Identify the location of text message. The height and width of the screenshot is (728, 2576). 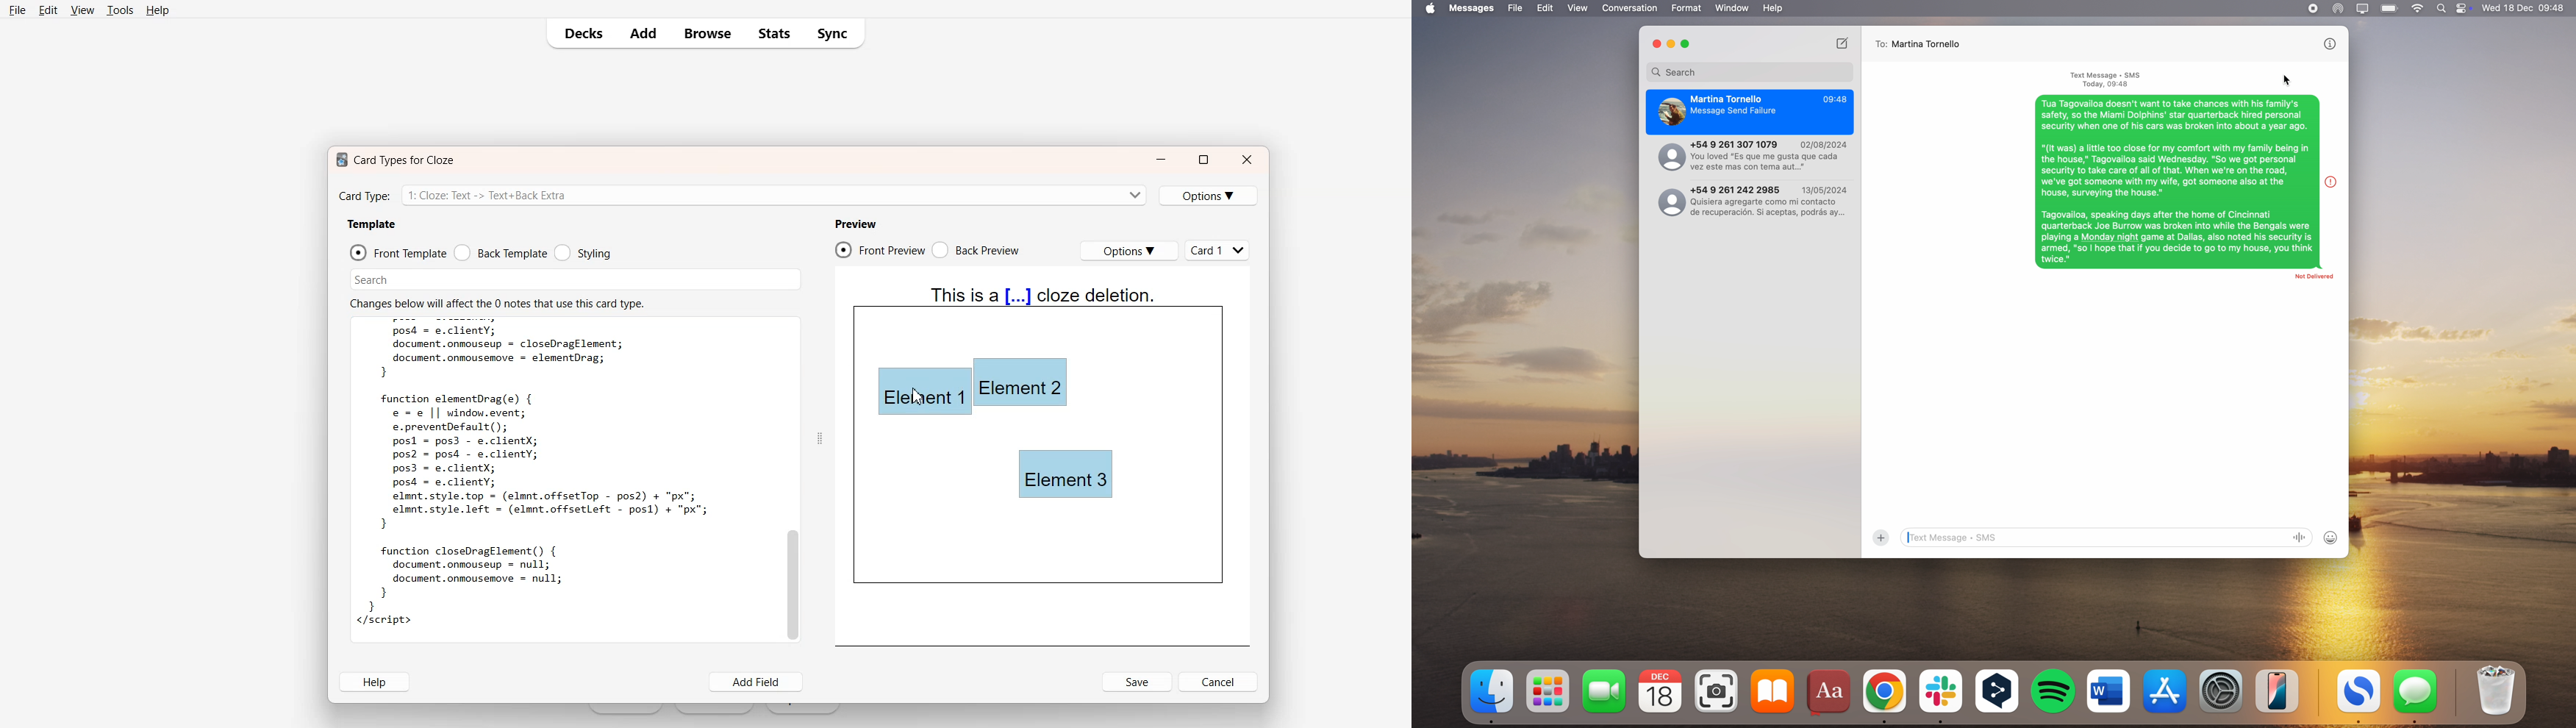
(2095, 537).